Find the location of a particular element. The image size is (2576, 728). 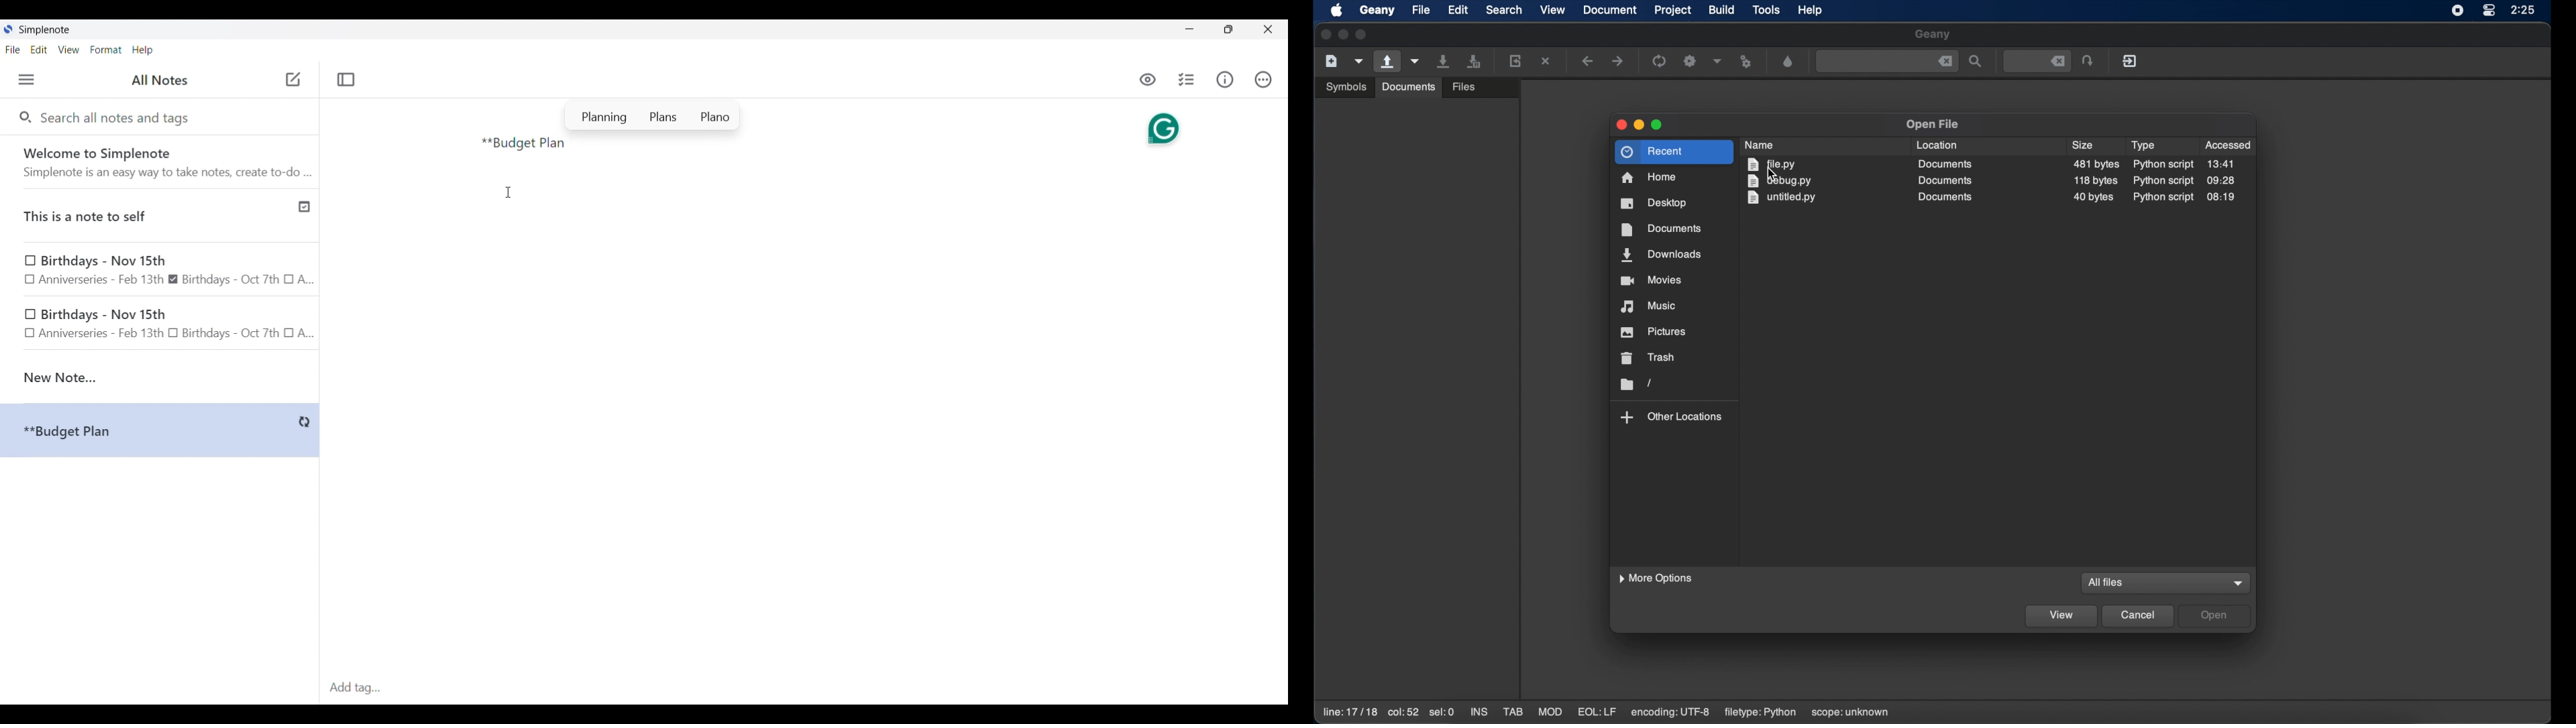

birthday note is located at coordinates (161, 326).